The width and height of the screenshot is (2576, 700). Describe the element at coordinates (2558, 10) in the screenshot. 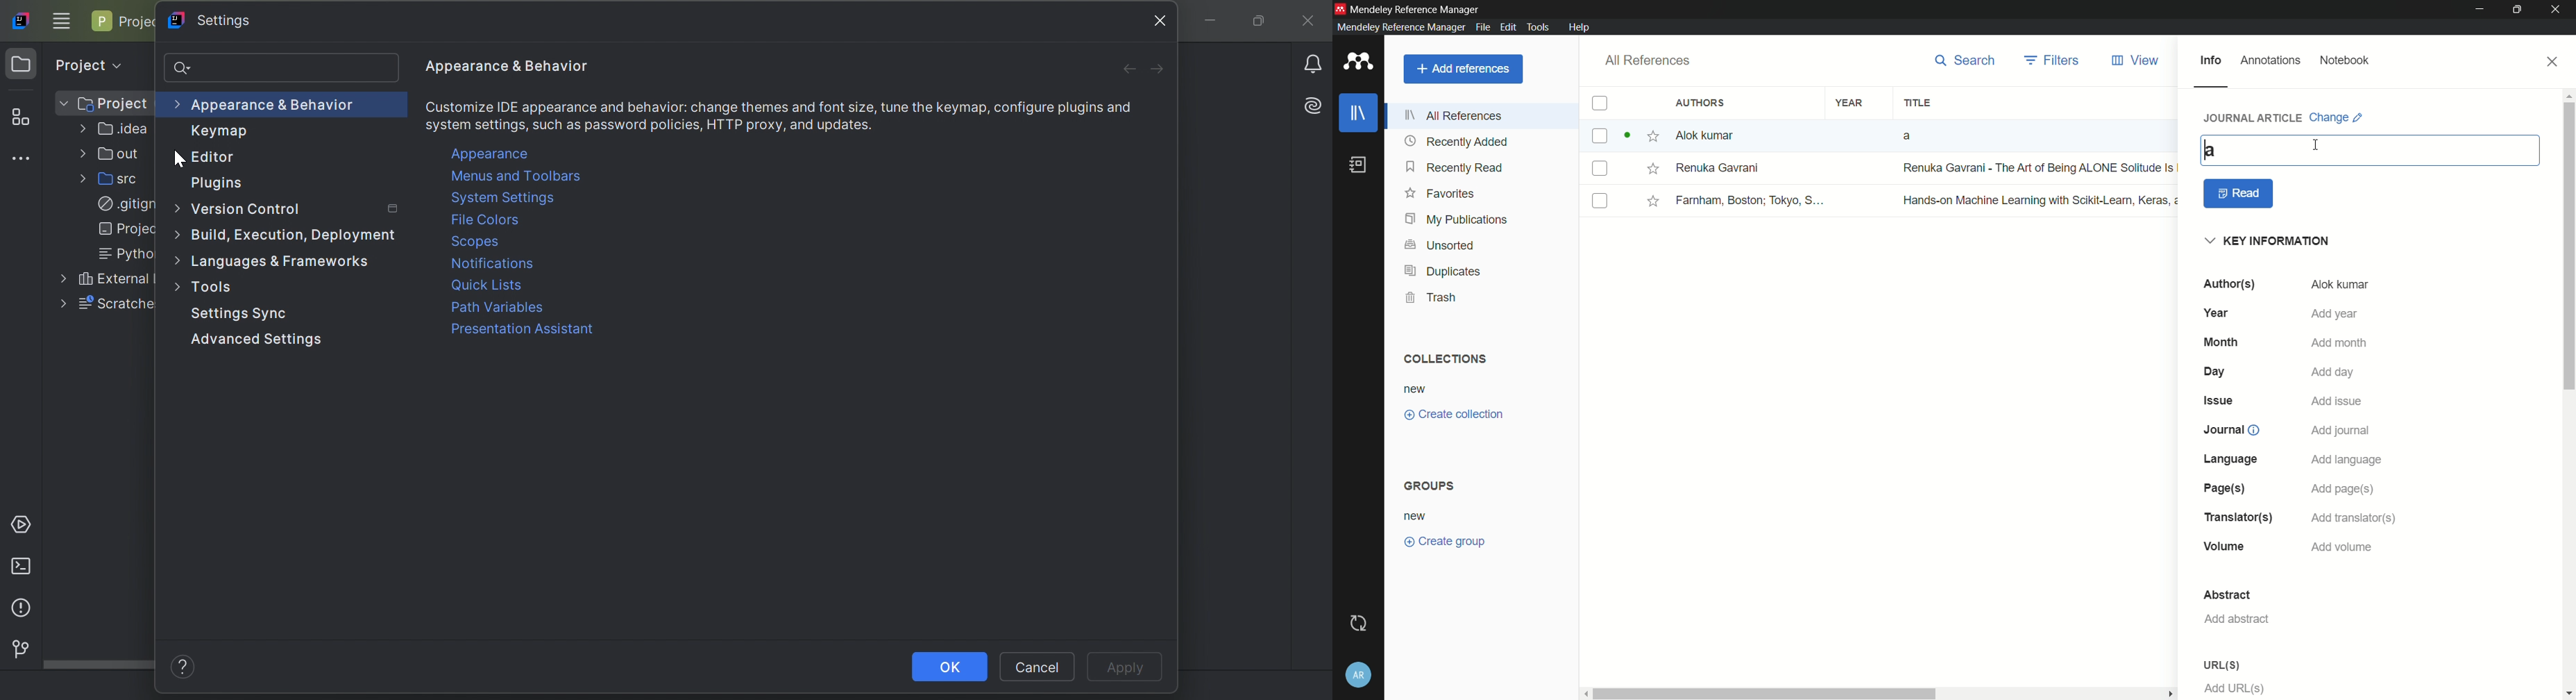

I see `close app` at that location.